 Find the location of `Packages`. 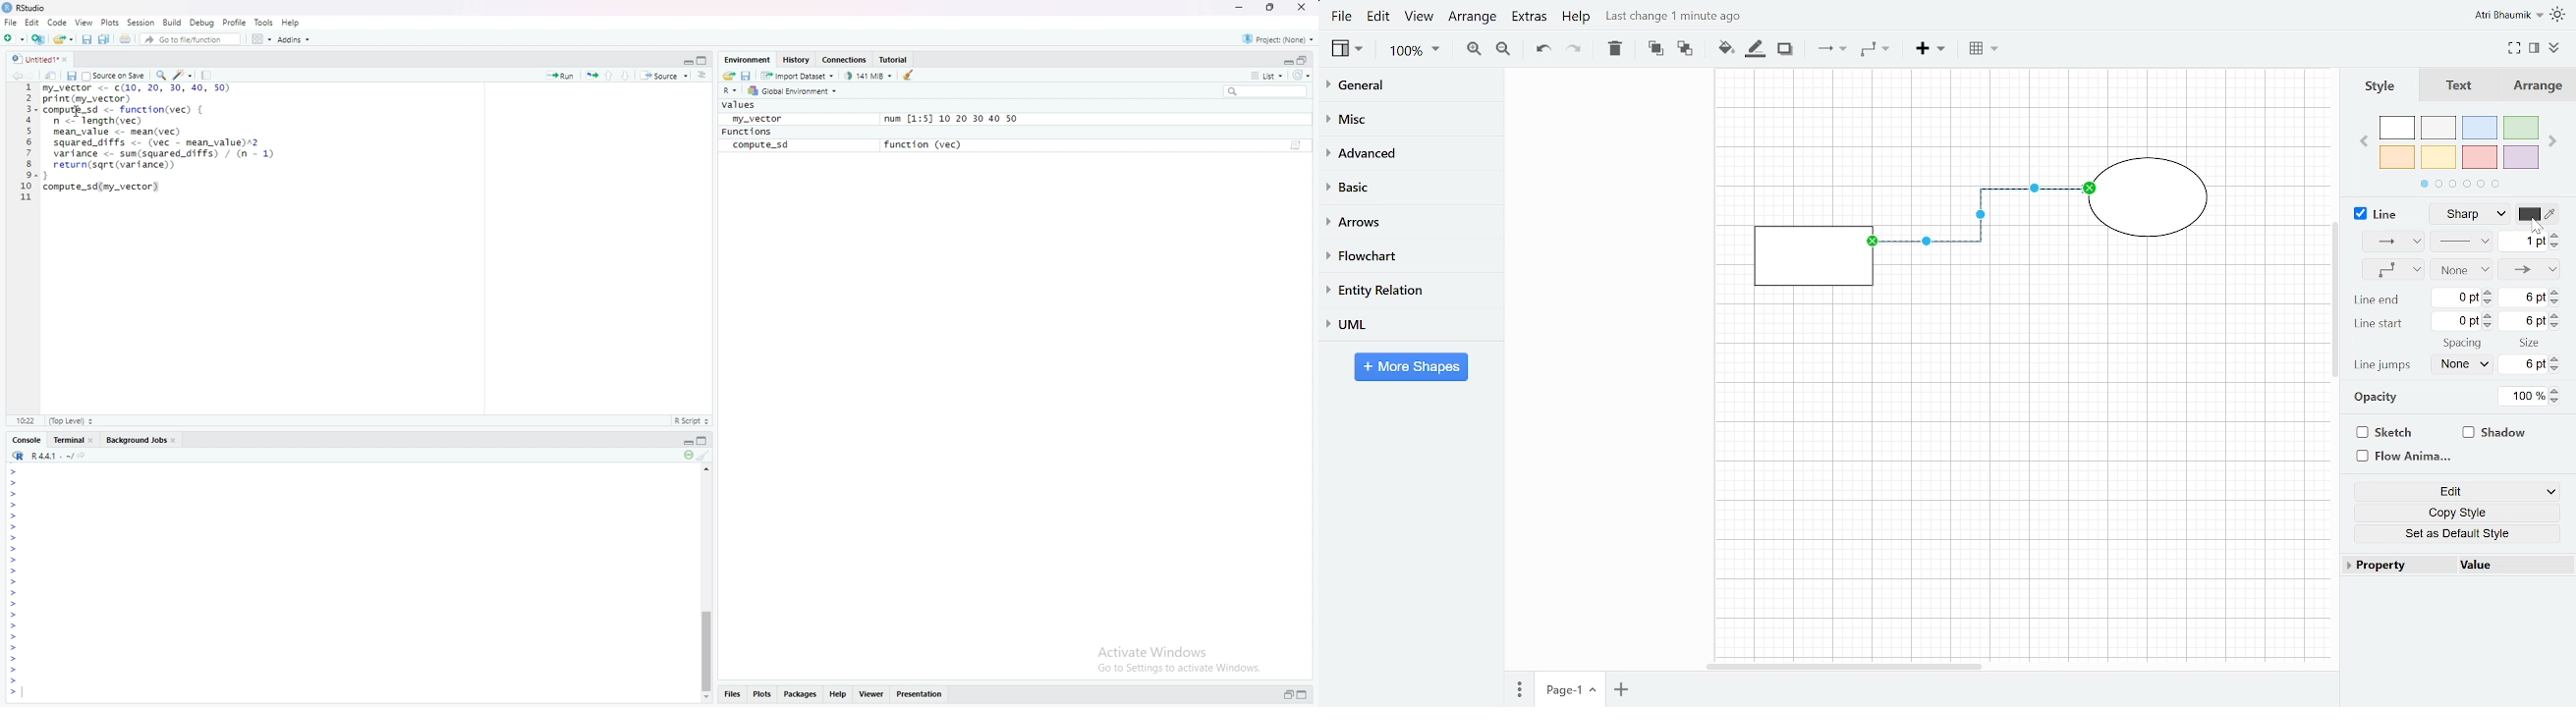

Packages is located at coordinates (801, 695).